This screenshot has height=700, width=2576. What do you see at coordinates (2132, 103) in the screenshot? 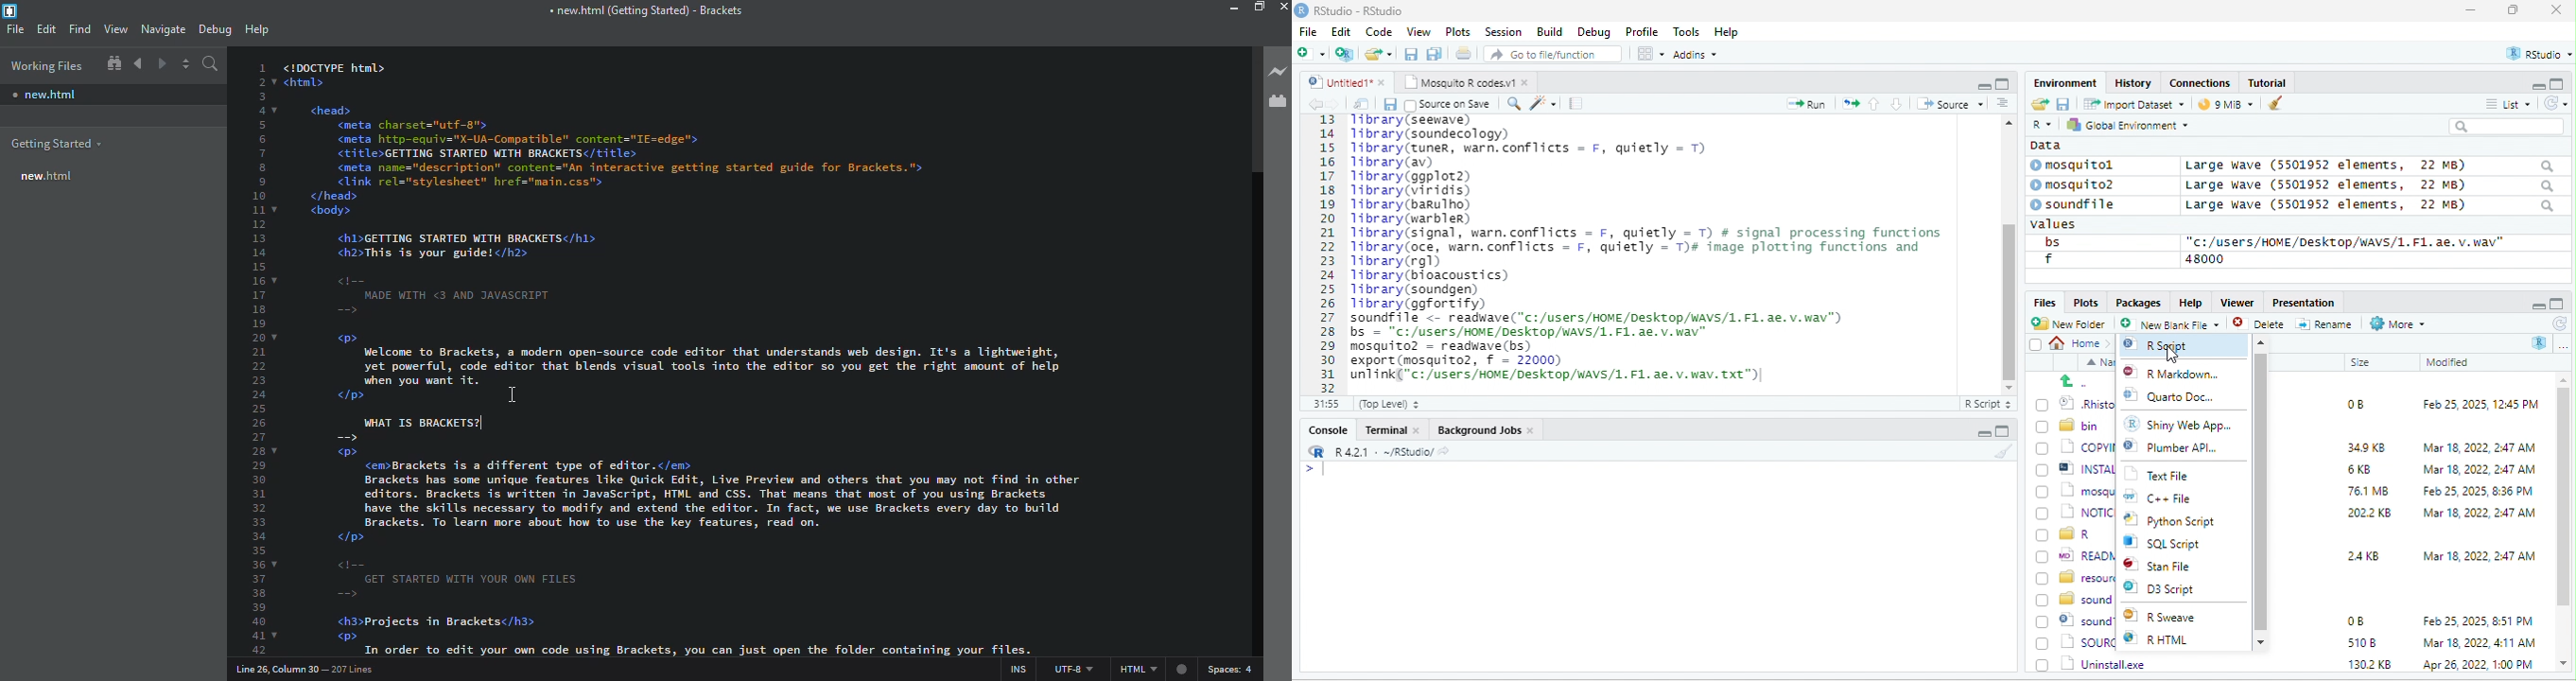
I see `# import Dataset` at bounding box center [2132, 103].